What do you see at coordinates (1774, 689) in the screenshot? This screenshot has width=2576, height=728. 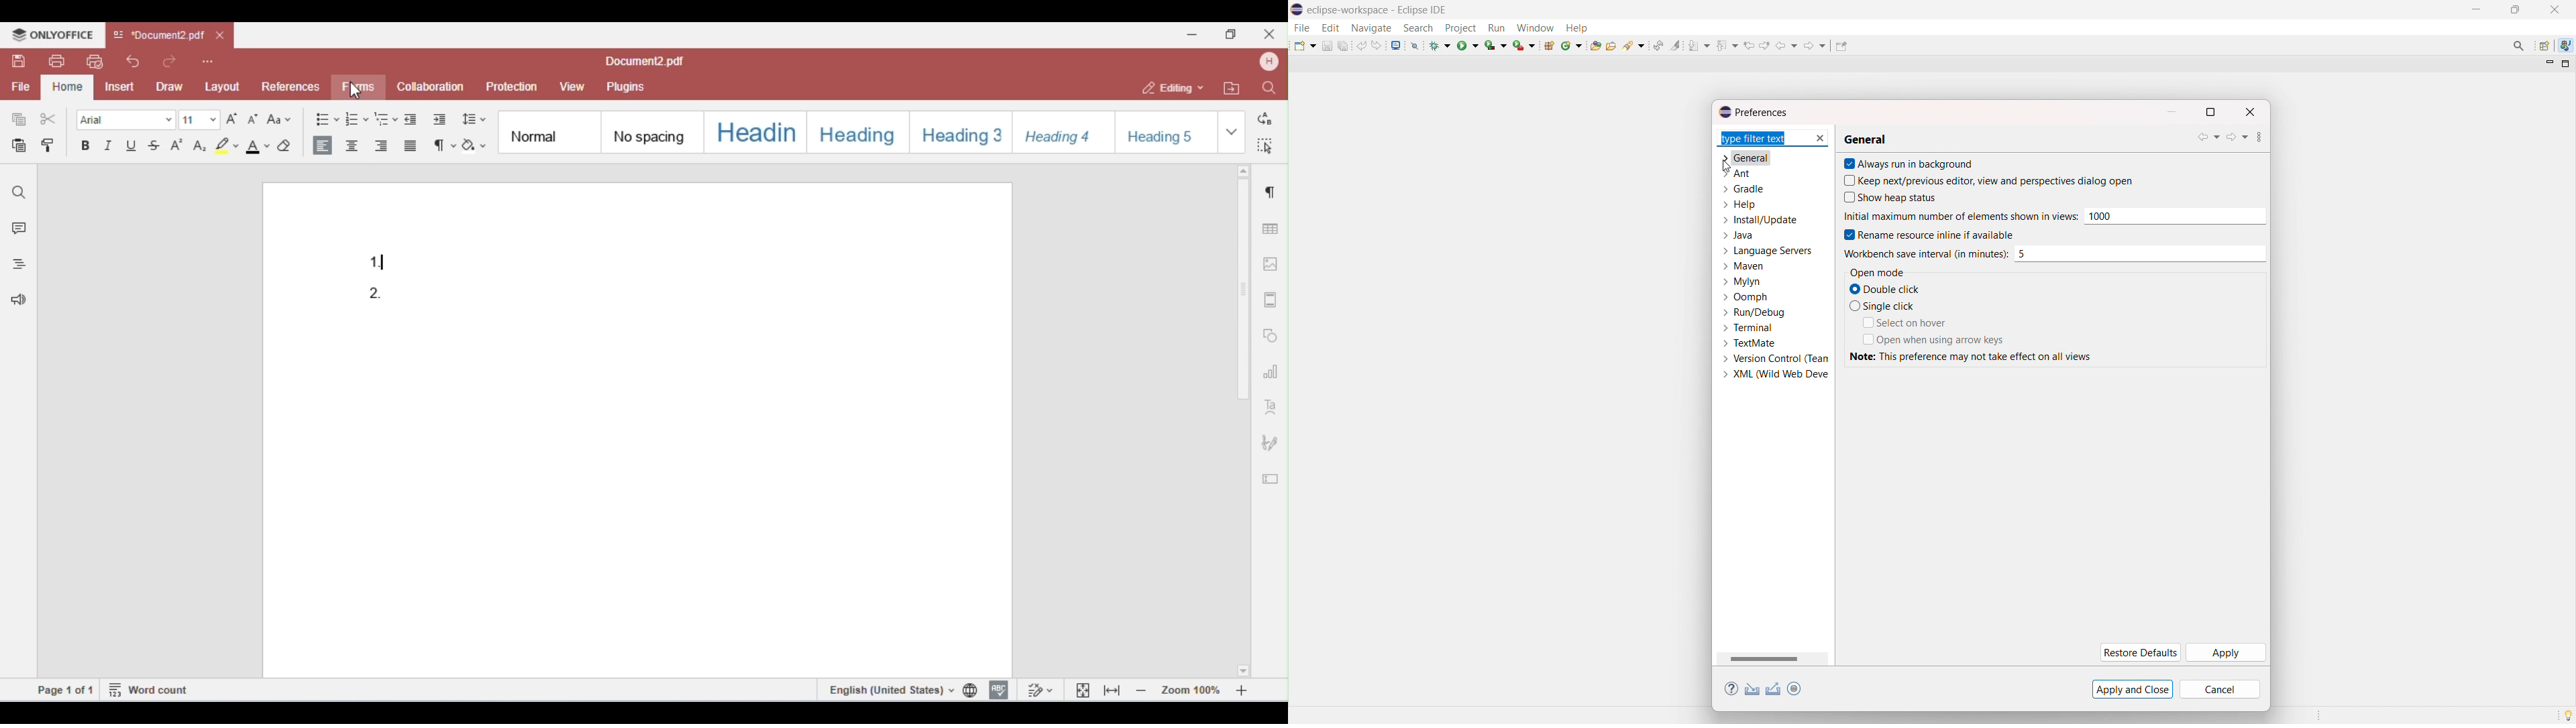 I see `export` at bounding box center [1774, 689].